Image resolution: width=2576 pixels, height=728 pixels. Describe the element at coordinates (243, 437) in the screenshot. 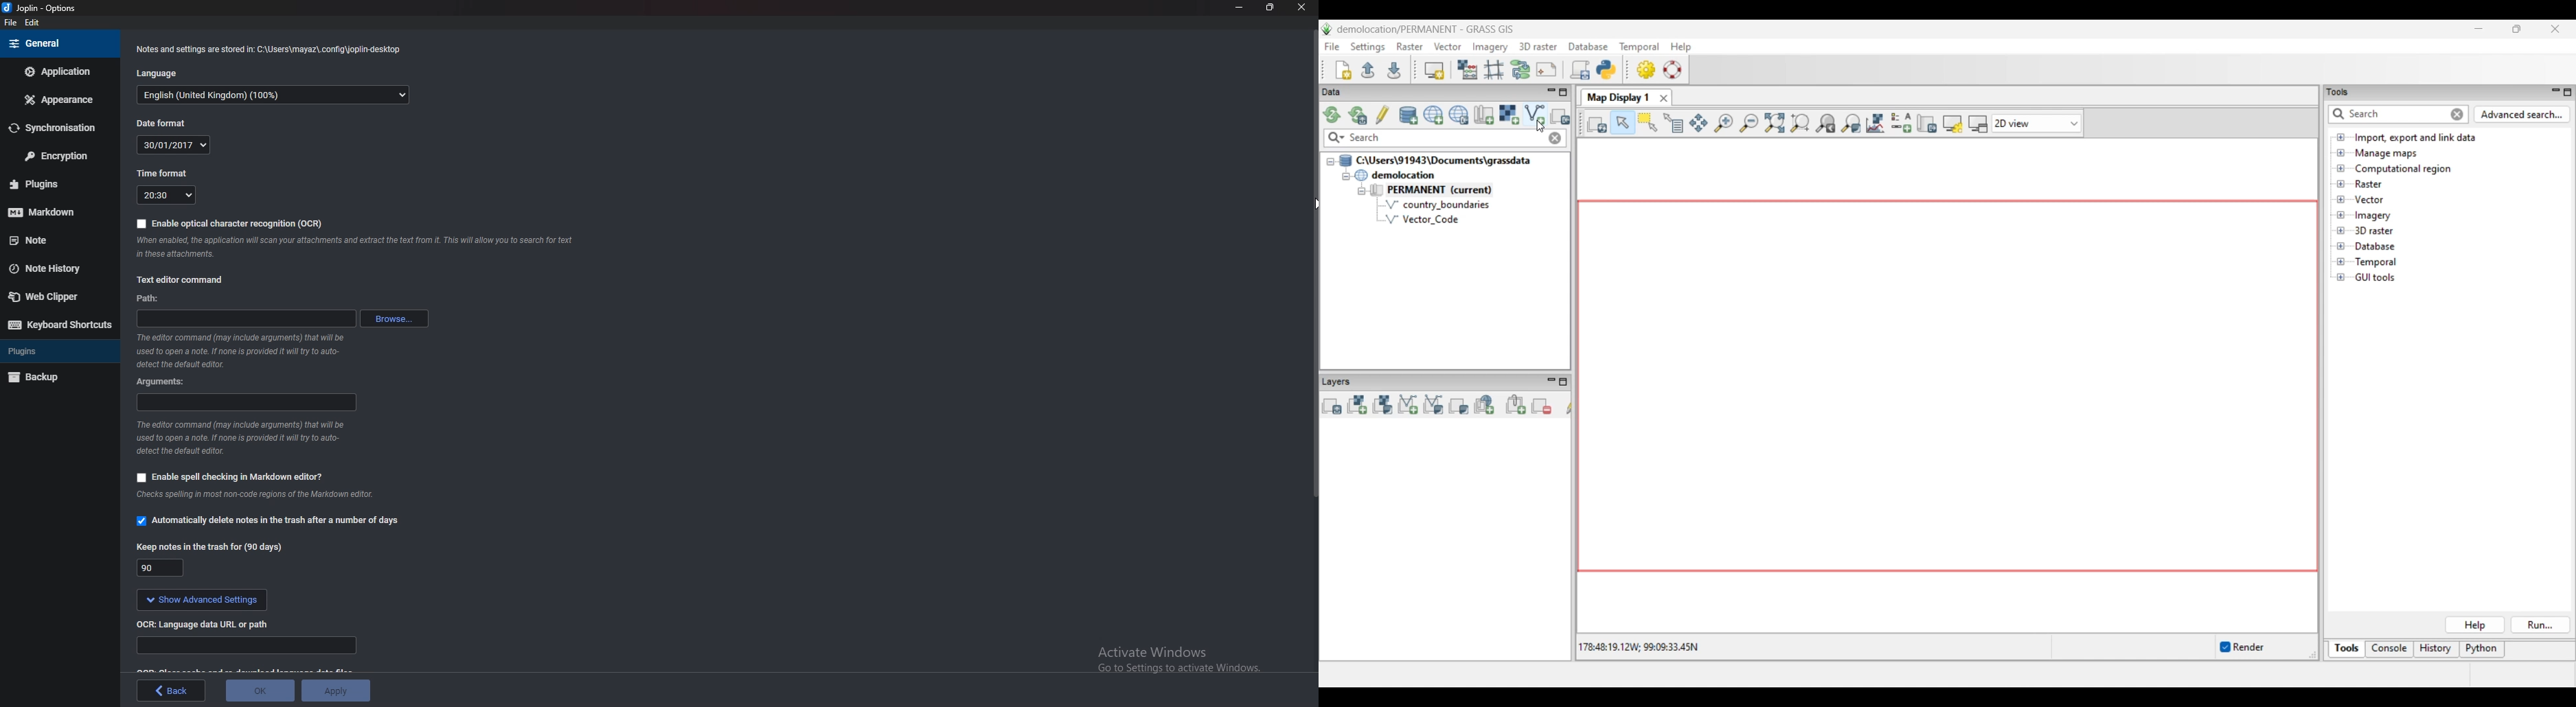

I see `Info` at that location.